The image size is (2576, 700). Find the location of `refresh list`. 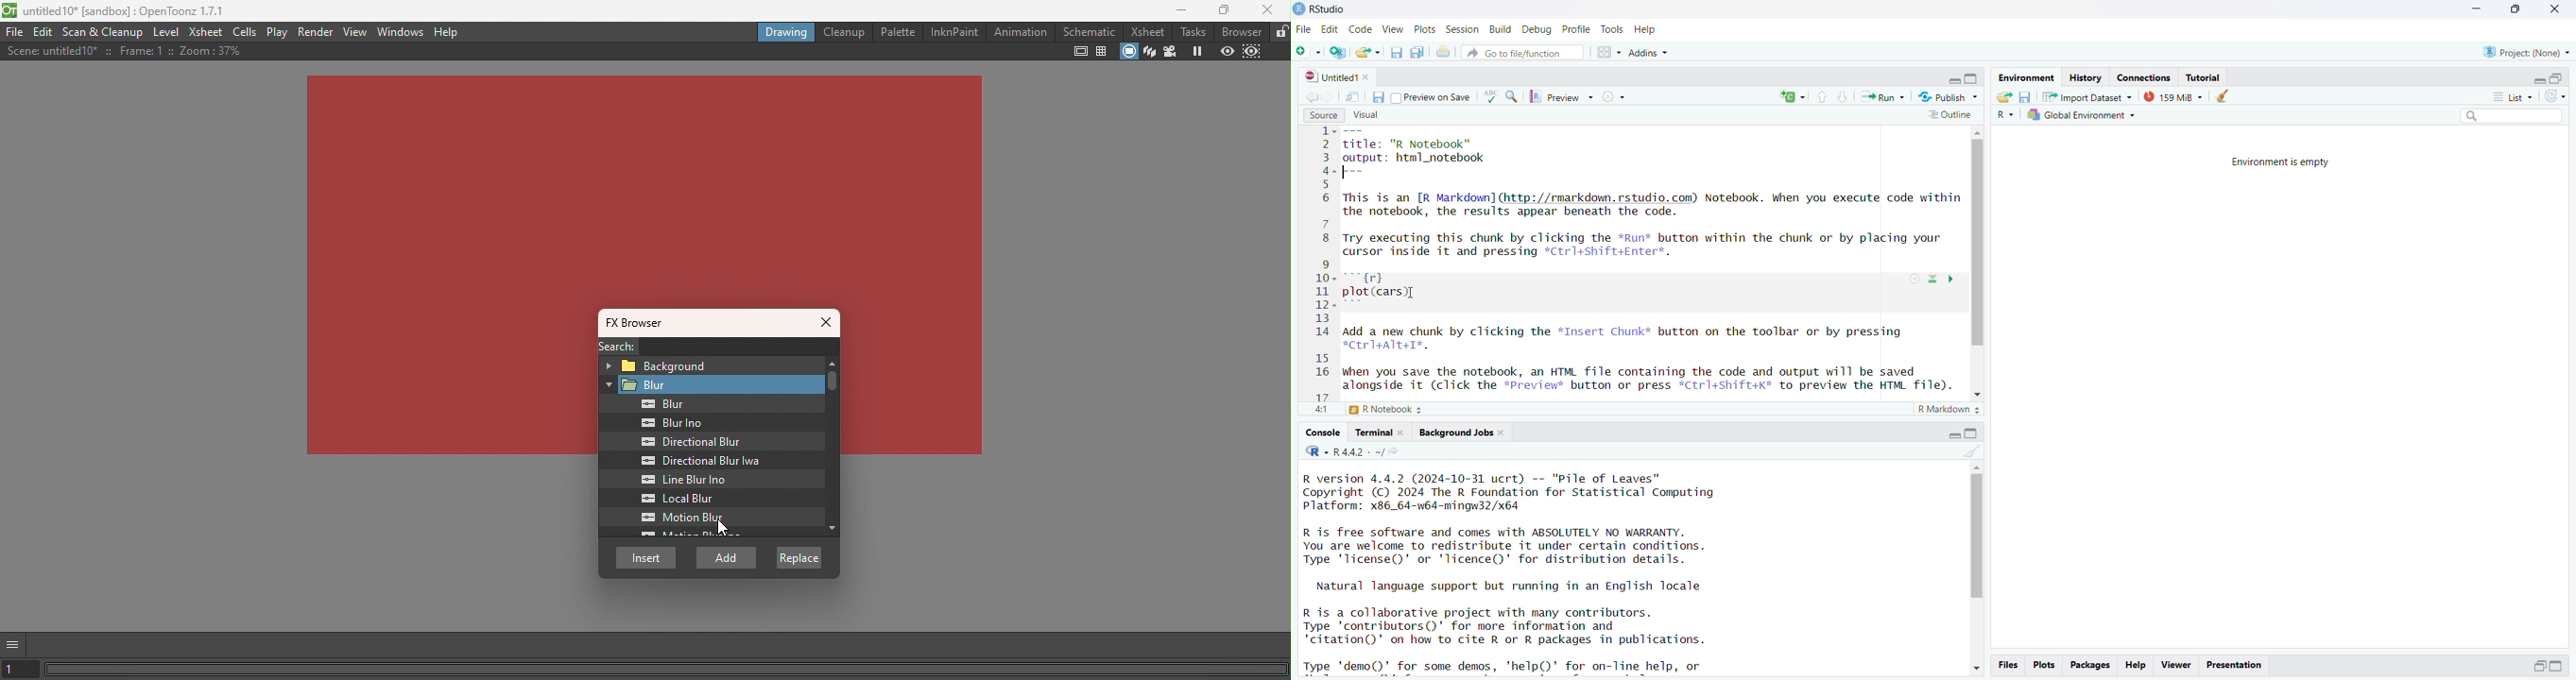

refresh list is located at coordinates (2555, 97).